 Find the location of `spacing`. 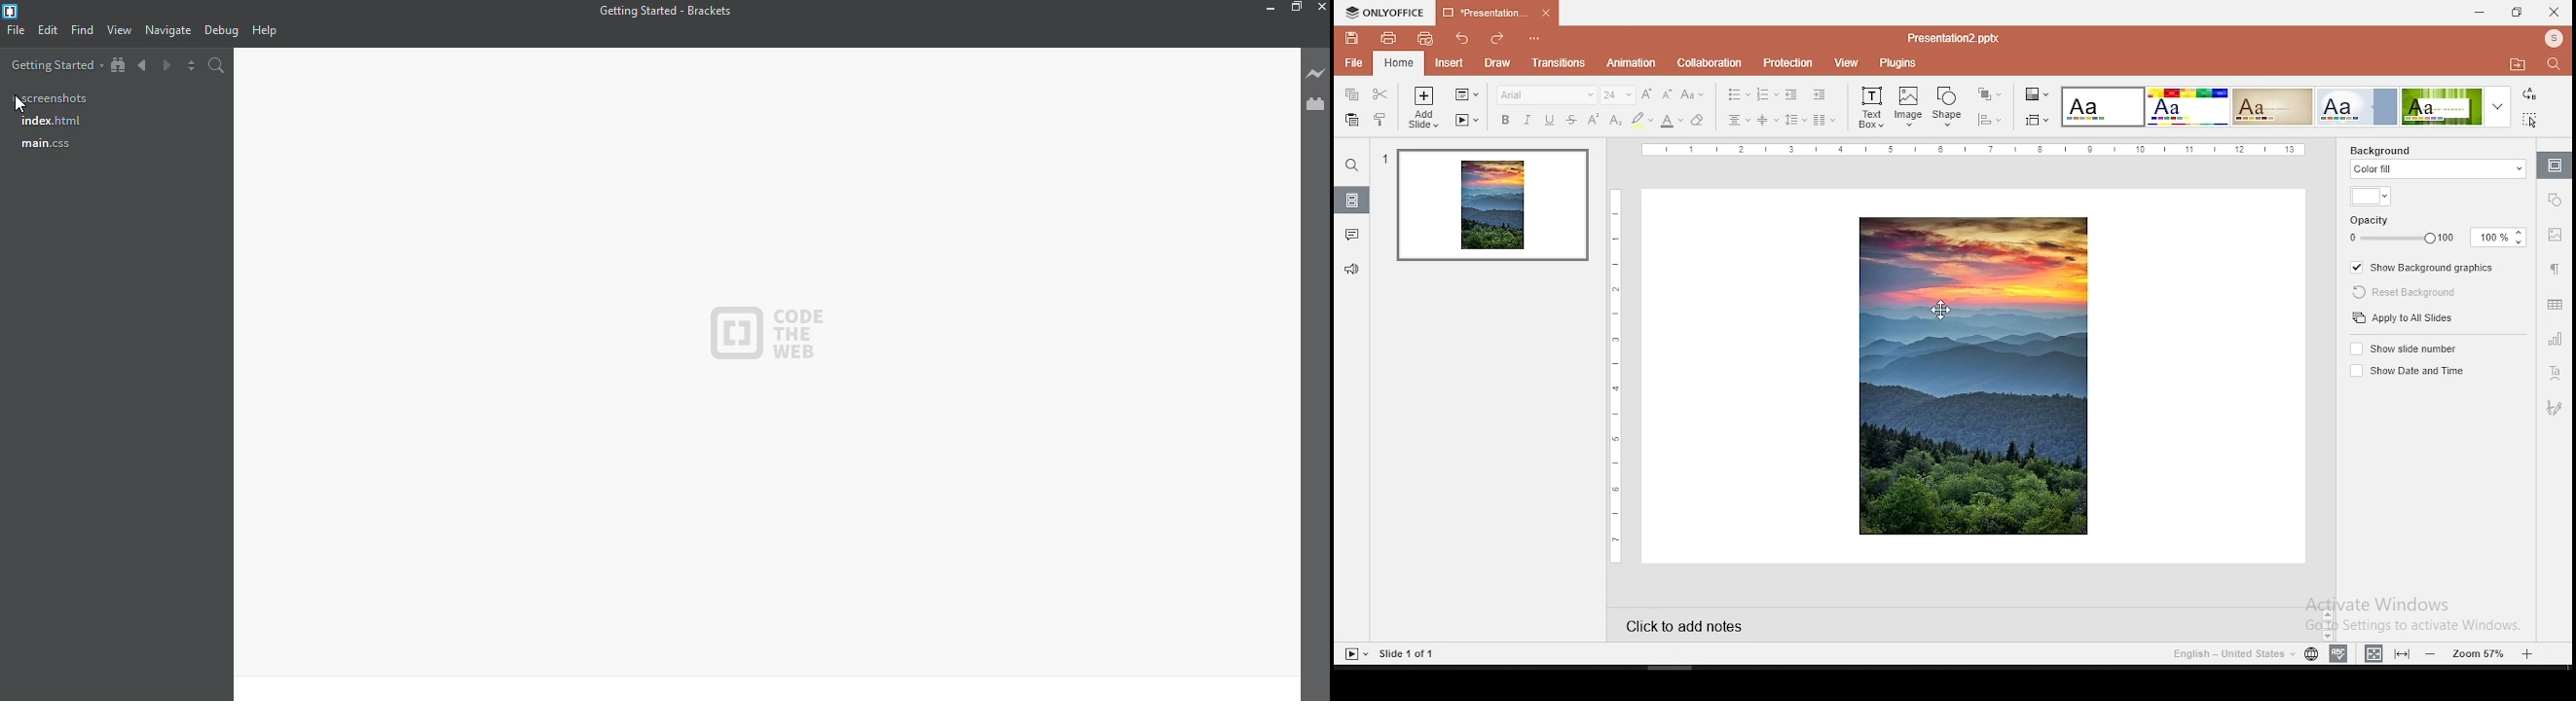

spacing is located at coordinates (1796, 120).